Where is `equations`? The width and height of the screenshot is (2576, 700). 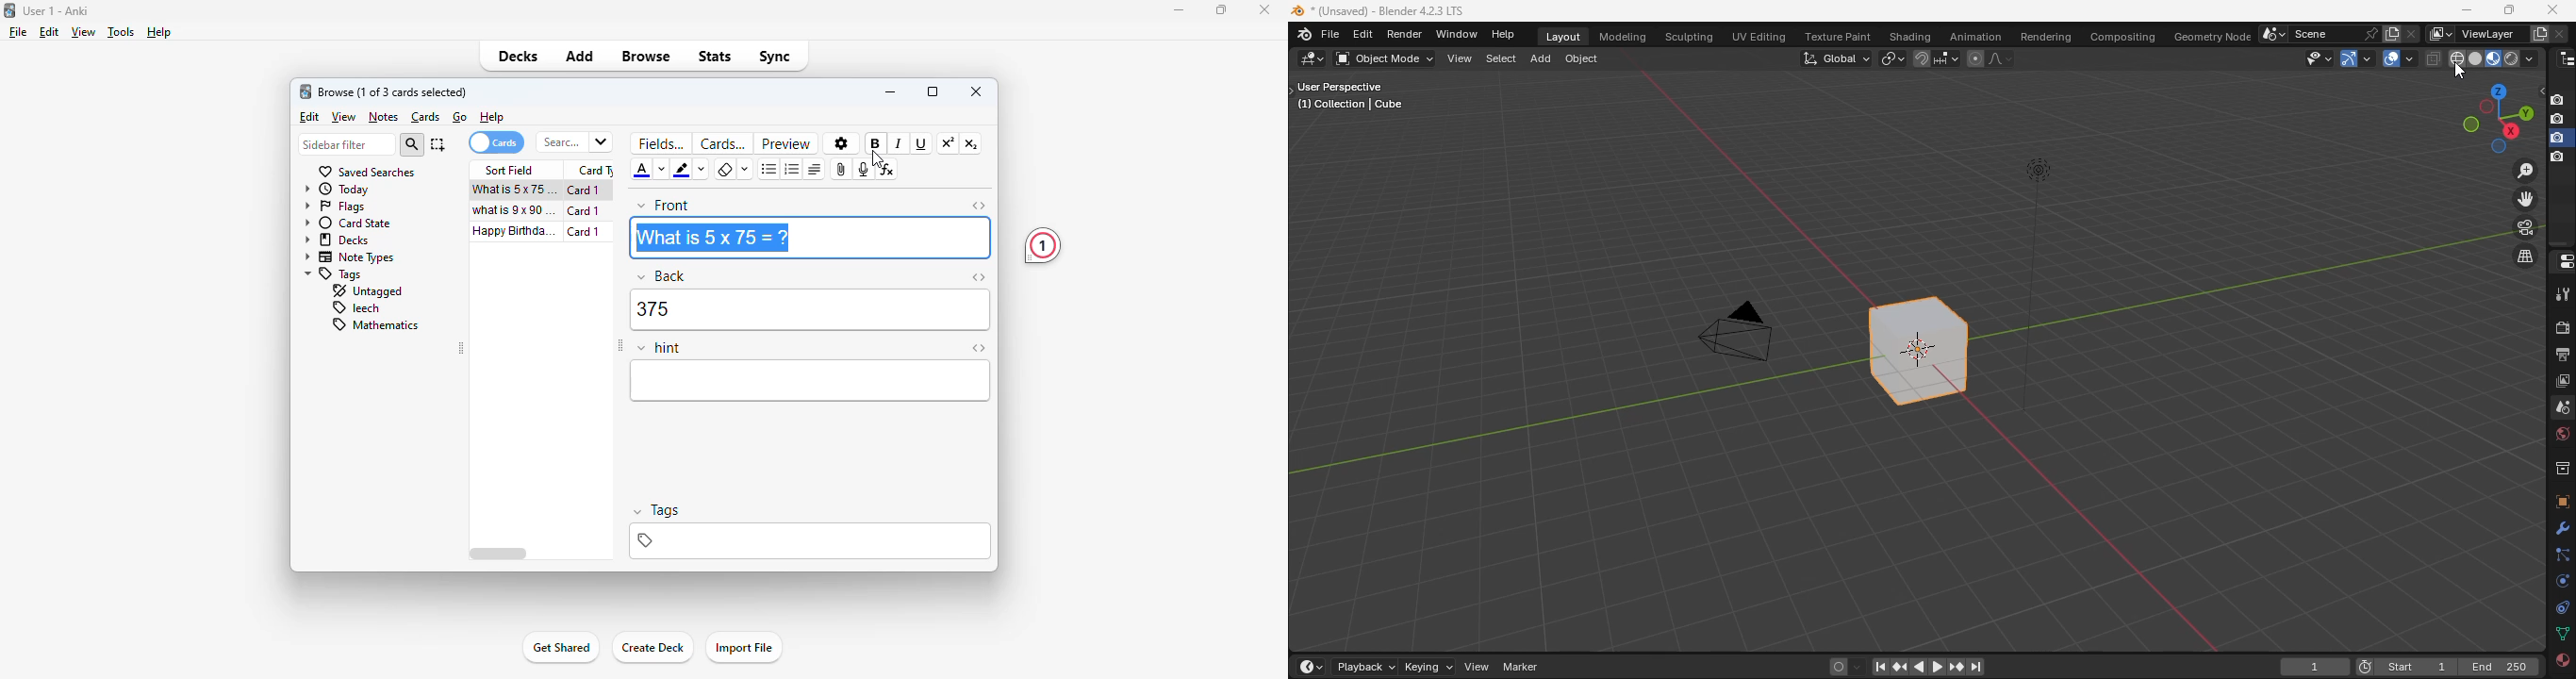
equations is located at coordinates (888, 169).